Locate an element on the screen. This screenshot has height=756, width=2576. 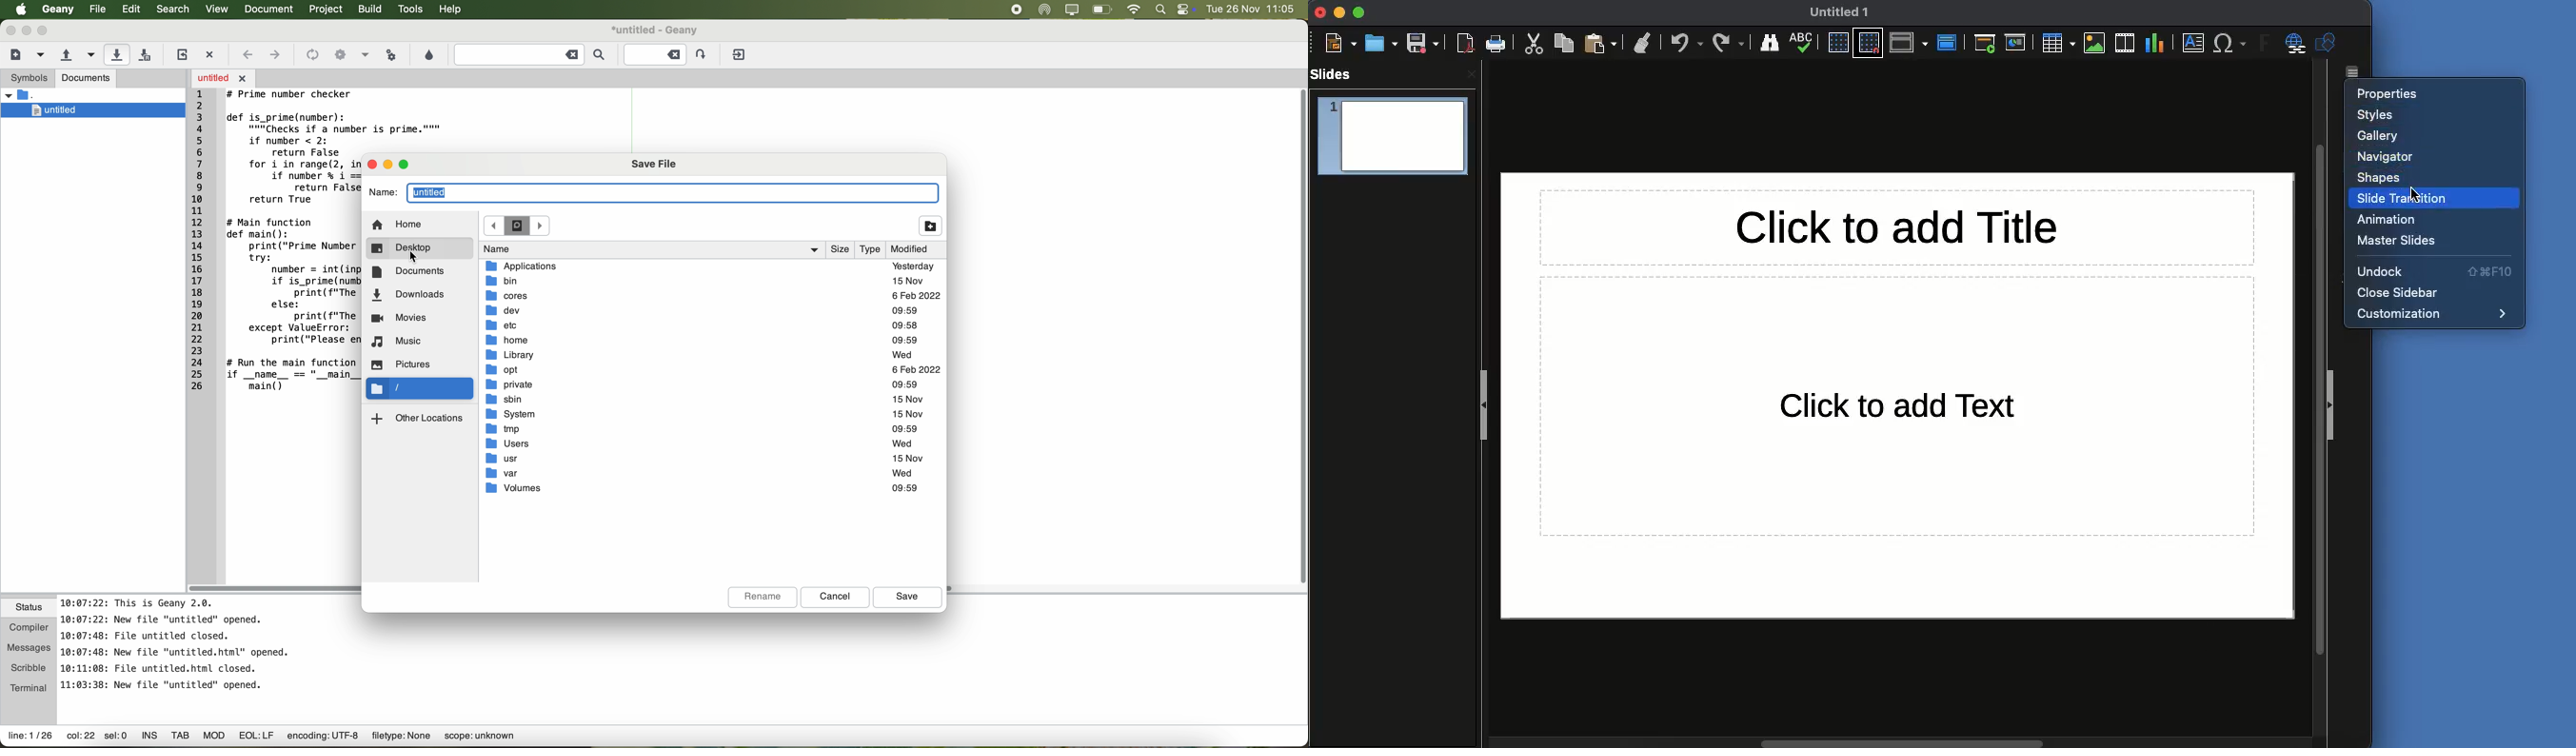
volumes is located at coordinates (702, 487).